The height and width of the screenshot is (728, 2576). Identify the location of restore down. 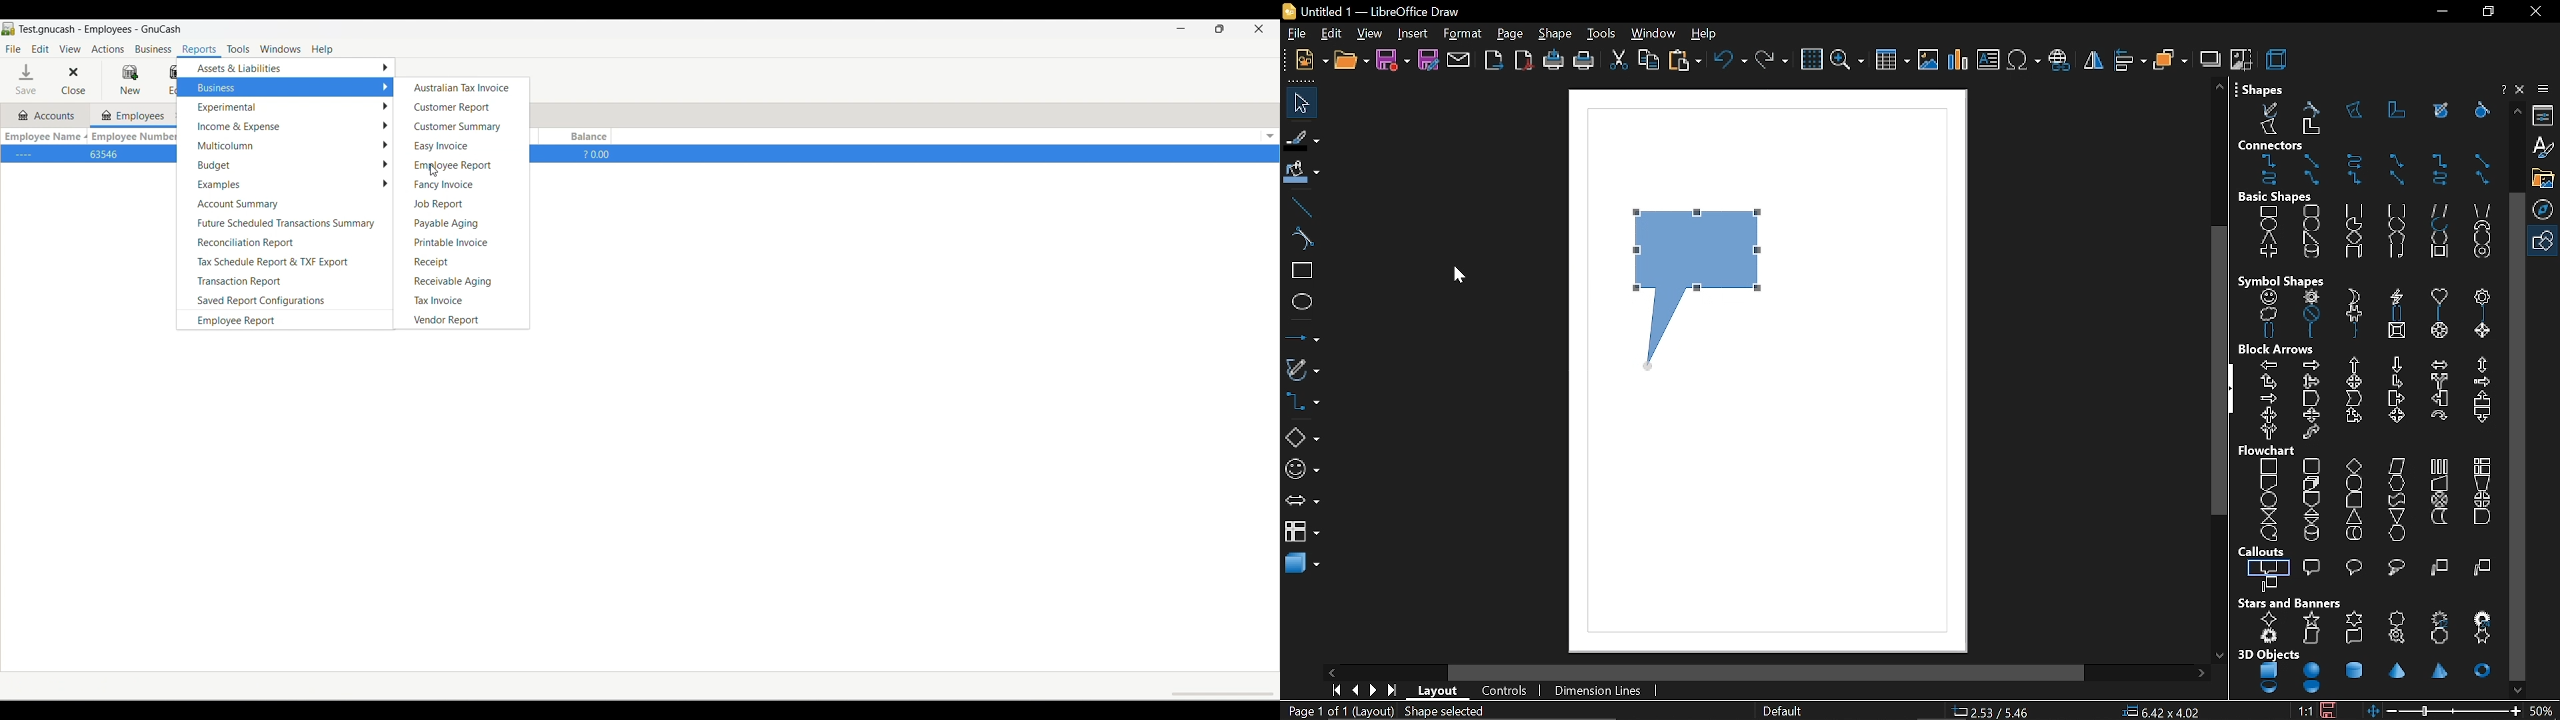
(2486, 12).